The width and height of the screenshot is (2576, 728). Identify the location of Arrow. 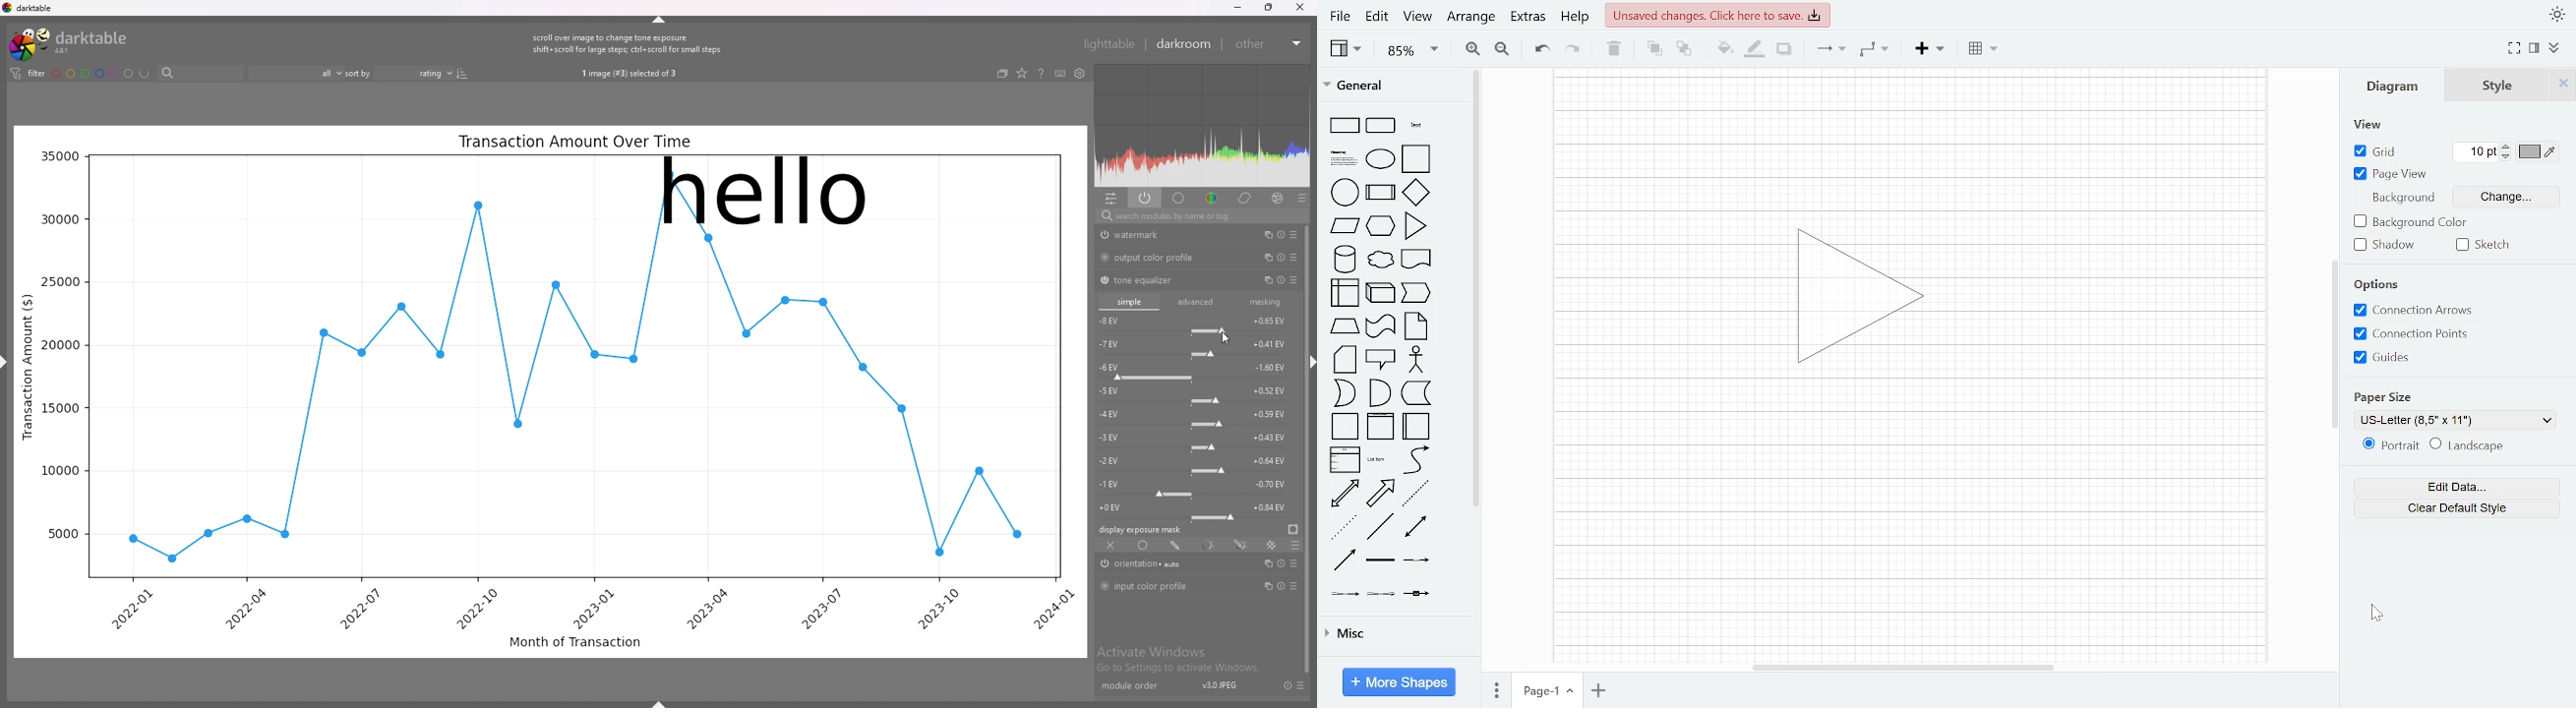
(1380, 494).